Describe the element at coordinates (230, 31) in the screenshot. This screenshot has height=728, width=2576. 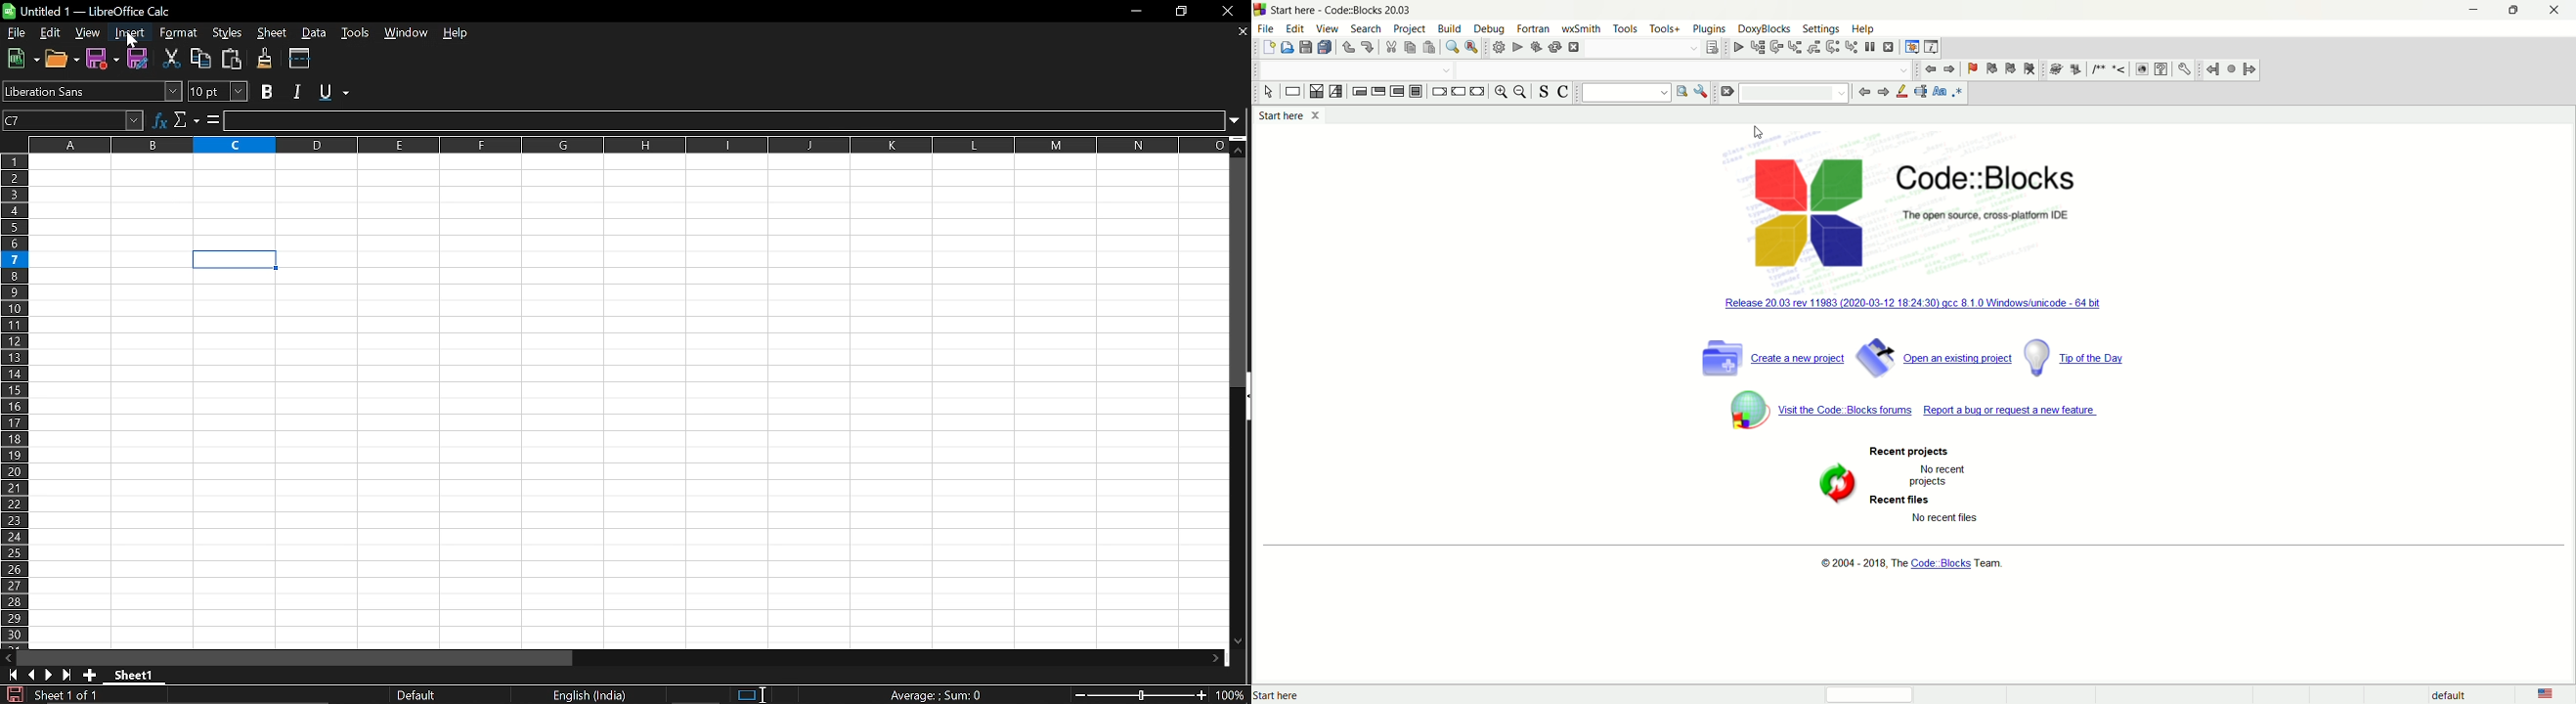
I see `Styles` at that location.